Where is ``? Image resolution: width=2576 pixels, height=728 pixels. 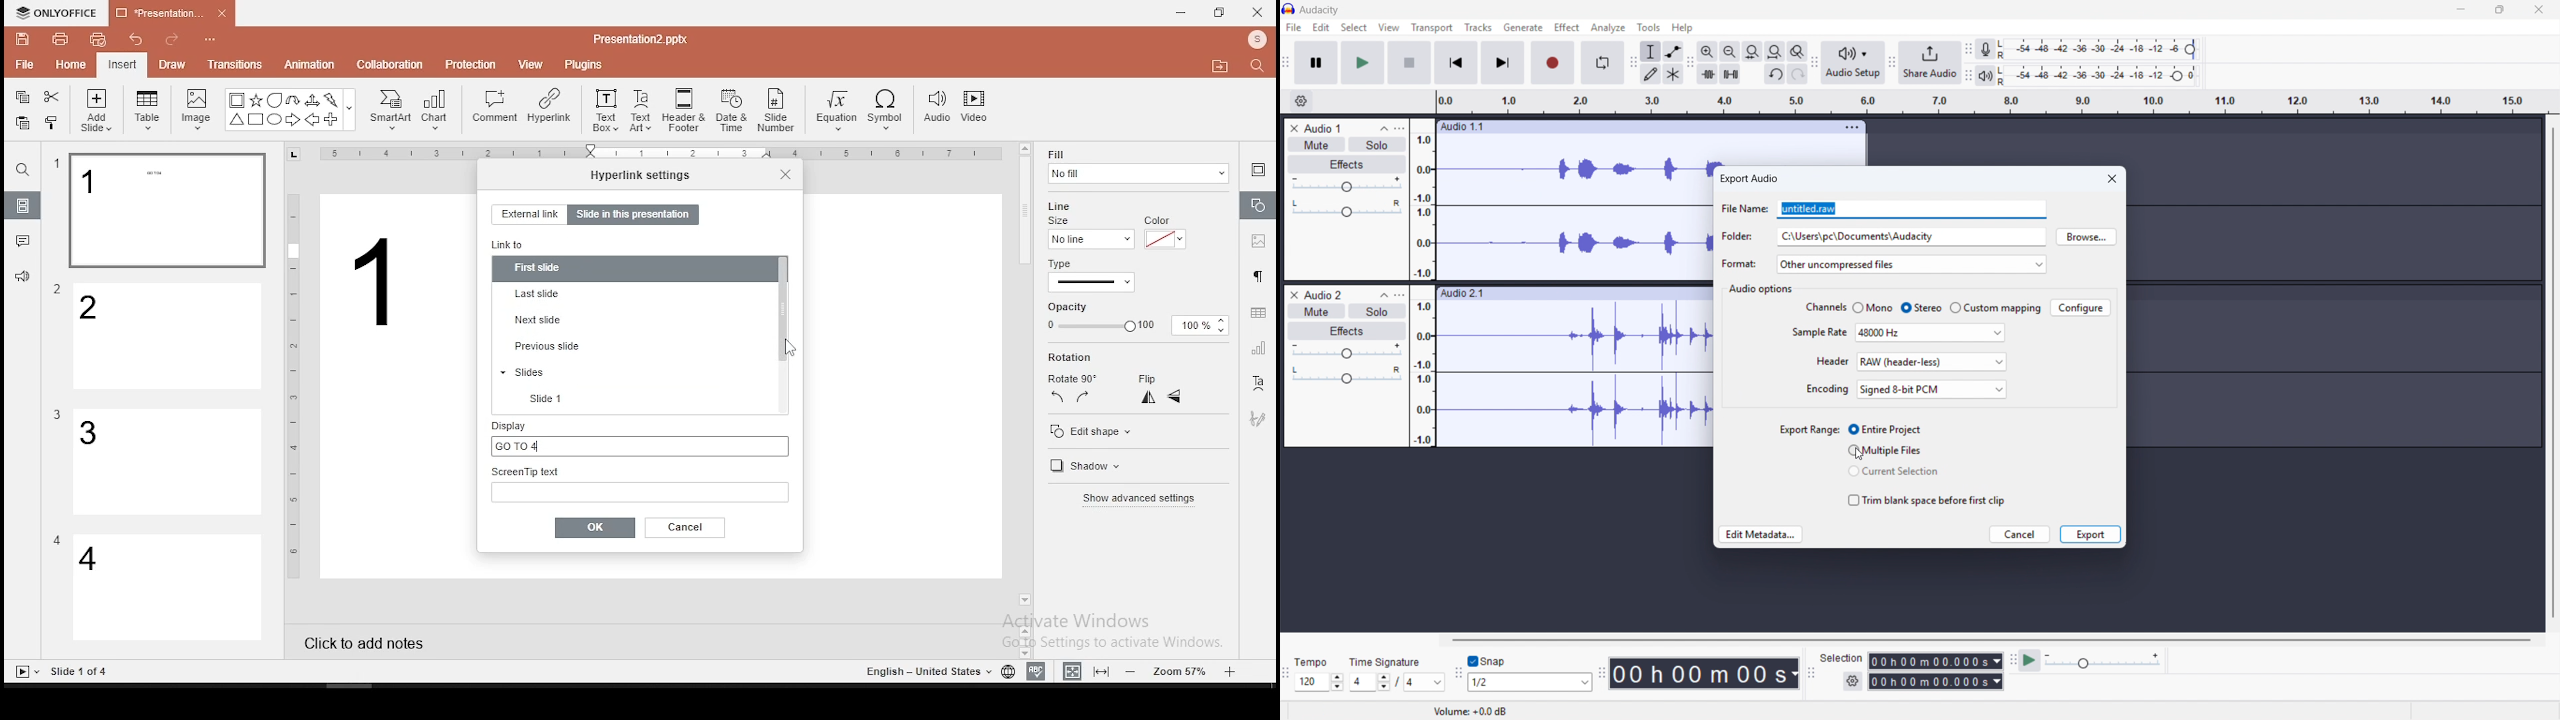
 is located at coordinates (1253, 418).